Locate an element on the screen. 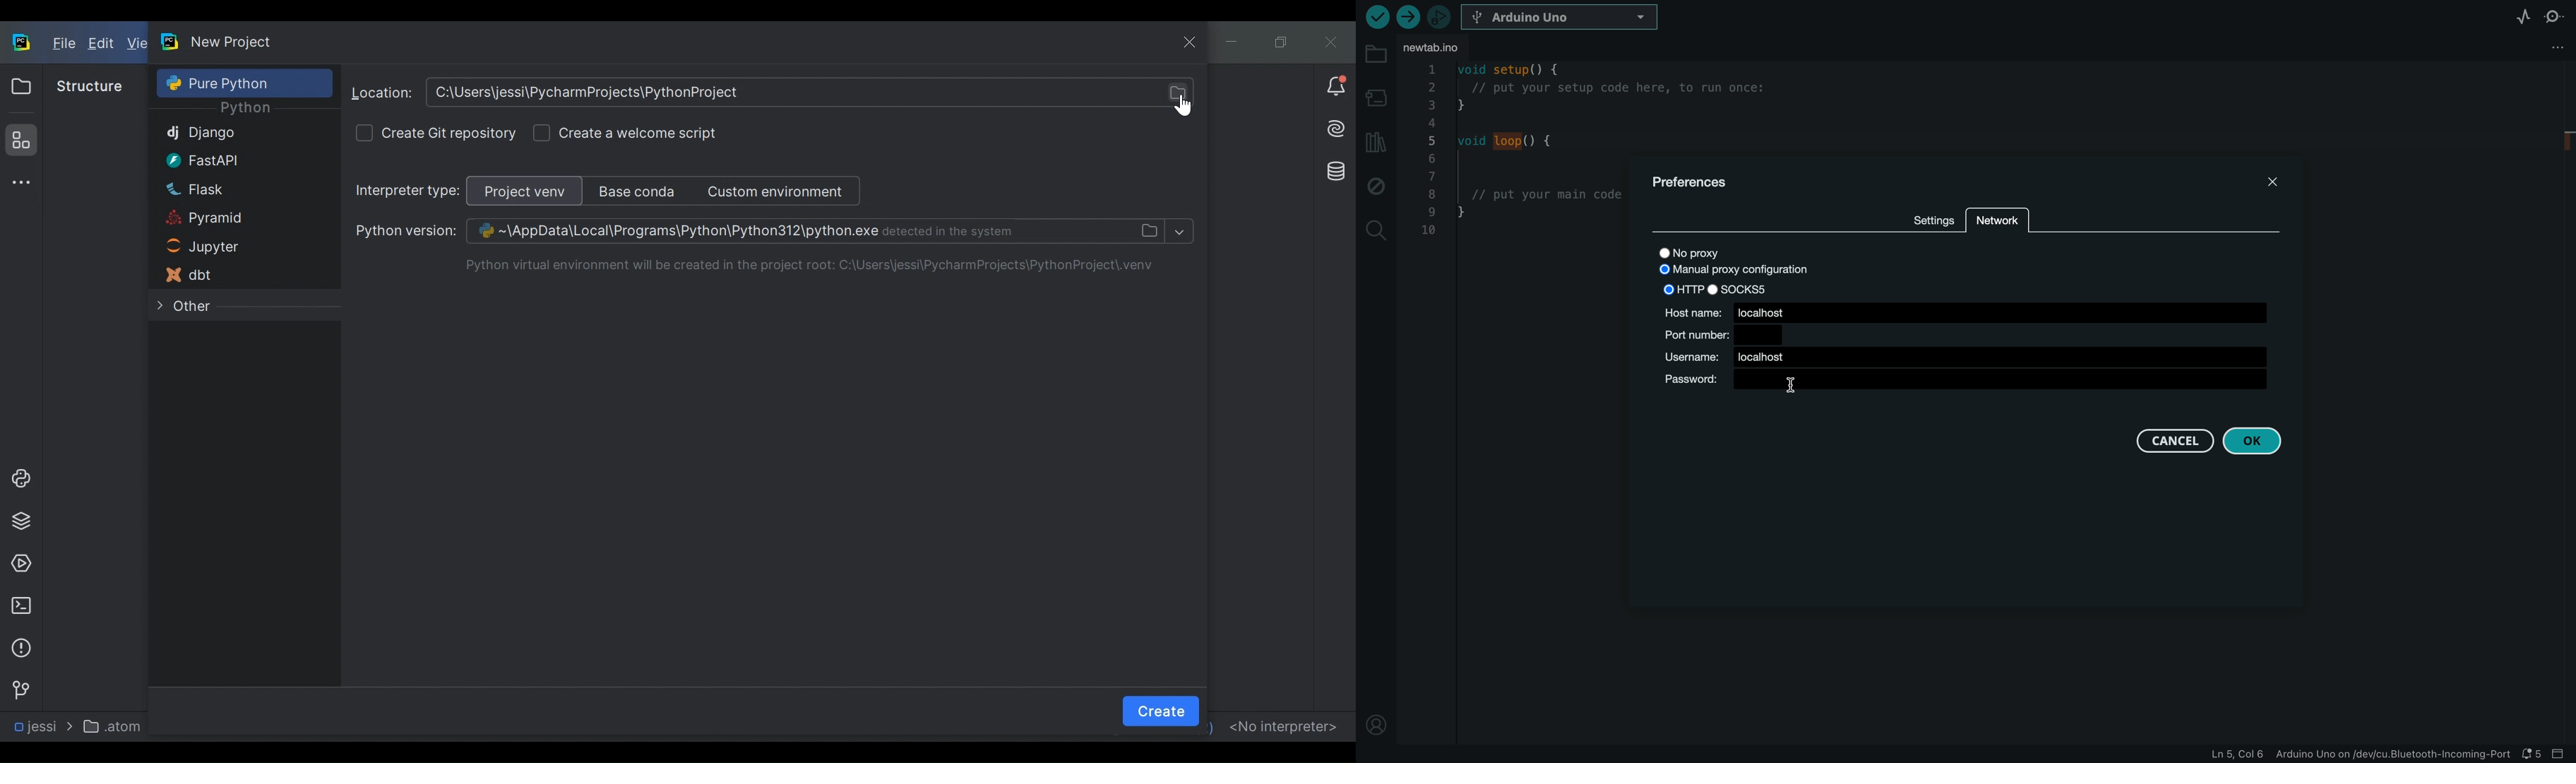 Image resolution: width=2576 pixels, height=784 pixels. debug is located at coordinates (1376, 186).